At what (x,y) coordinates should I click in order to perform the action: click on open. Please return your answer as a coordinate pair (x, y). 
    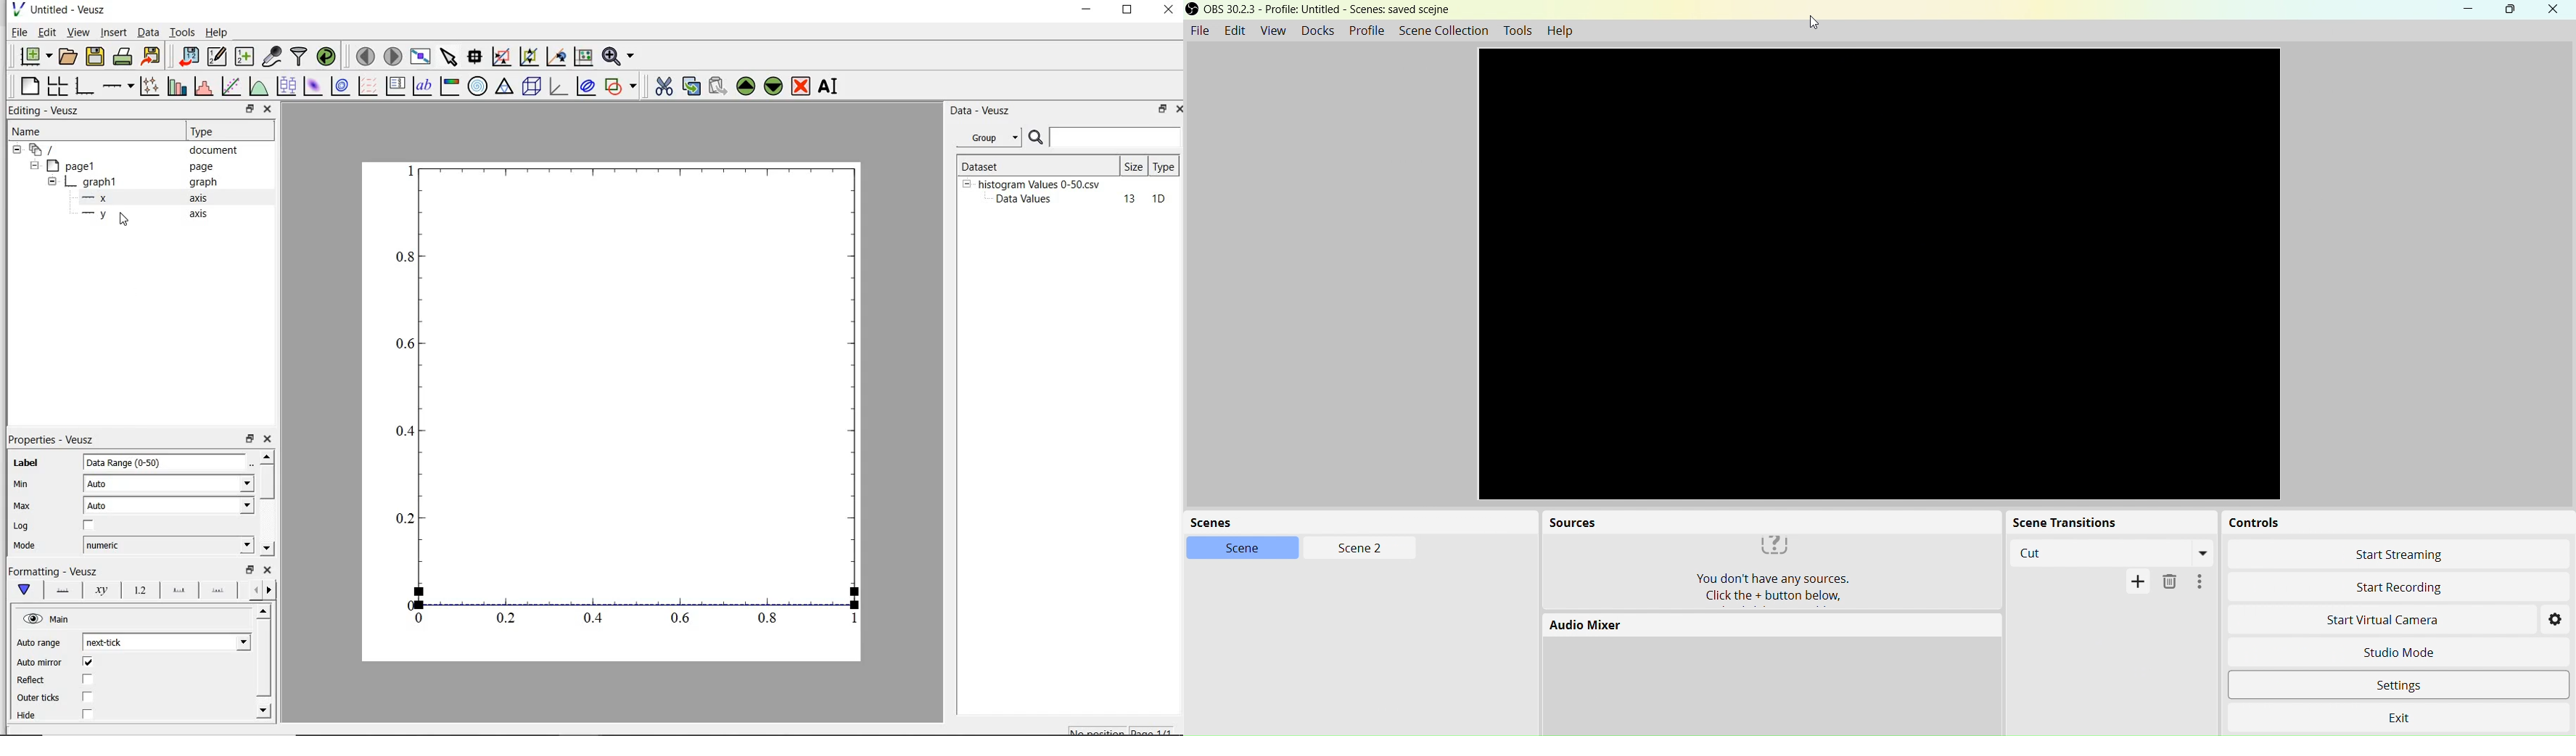
    Looking at the image, I should click on (70, 55).